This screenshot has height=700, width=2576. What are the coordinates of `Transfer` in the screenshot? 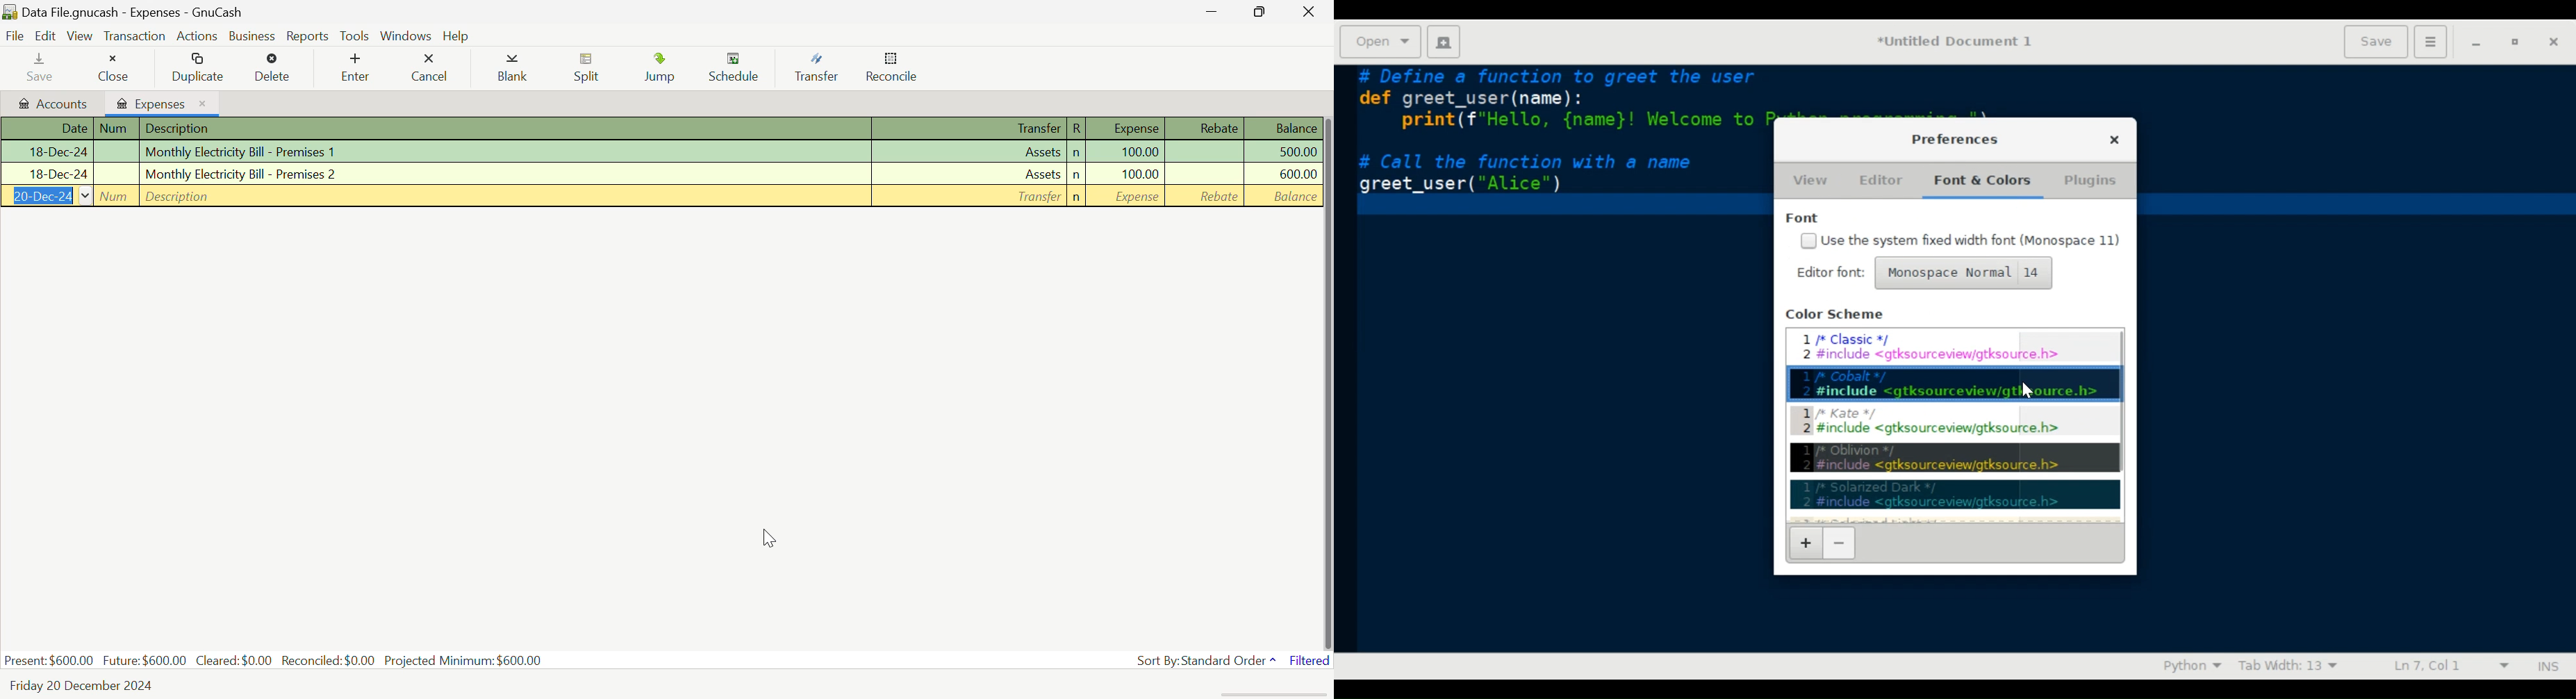 It's located at (971, 129).